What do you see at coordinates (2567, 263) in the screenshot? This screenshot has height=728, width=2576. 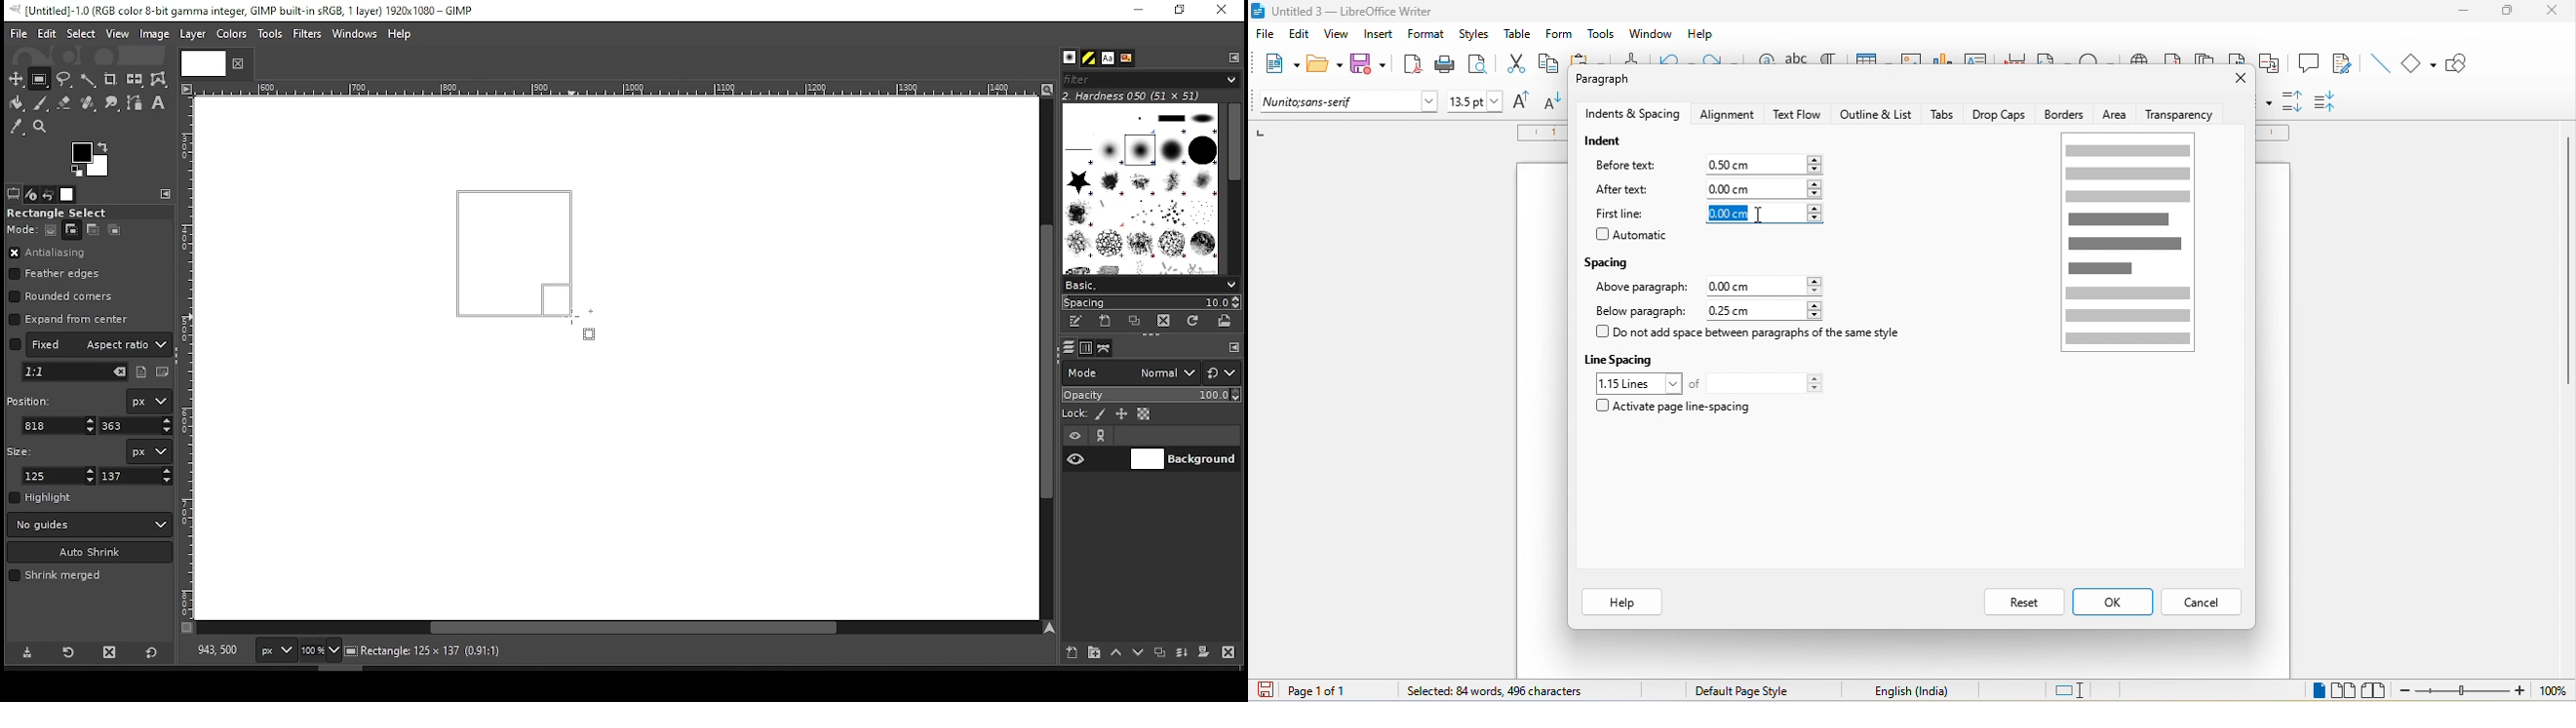 I see `vertical scroll bar` at bounding box center [2567, 263].